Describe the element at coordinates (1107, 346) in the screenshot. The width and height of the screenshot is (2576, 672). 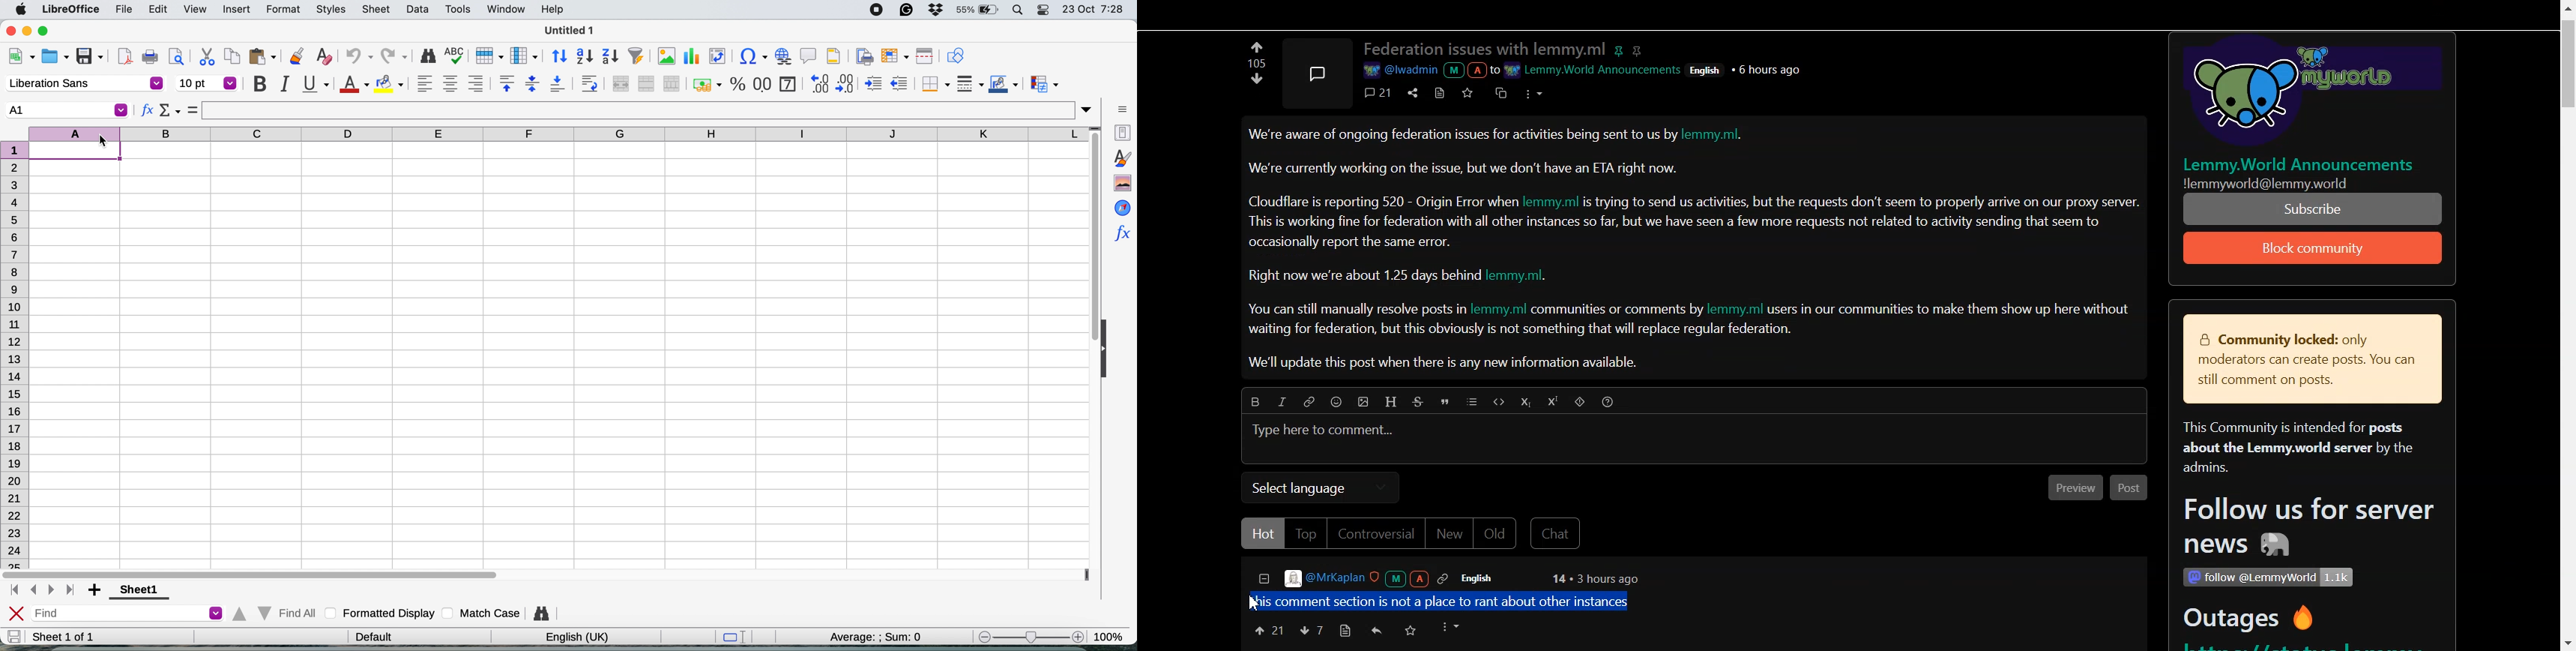
I see `collapse` at that location.